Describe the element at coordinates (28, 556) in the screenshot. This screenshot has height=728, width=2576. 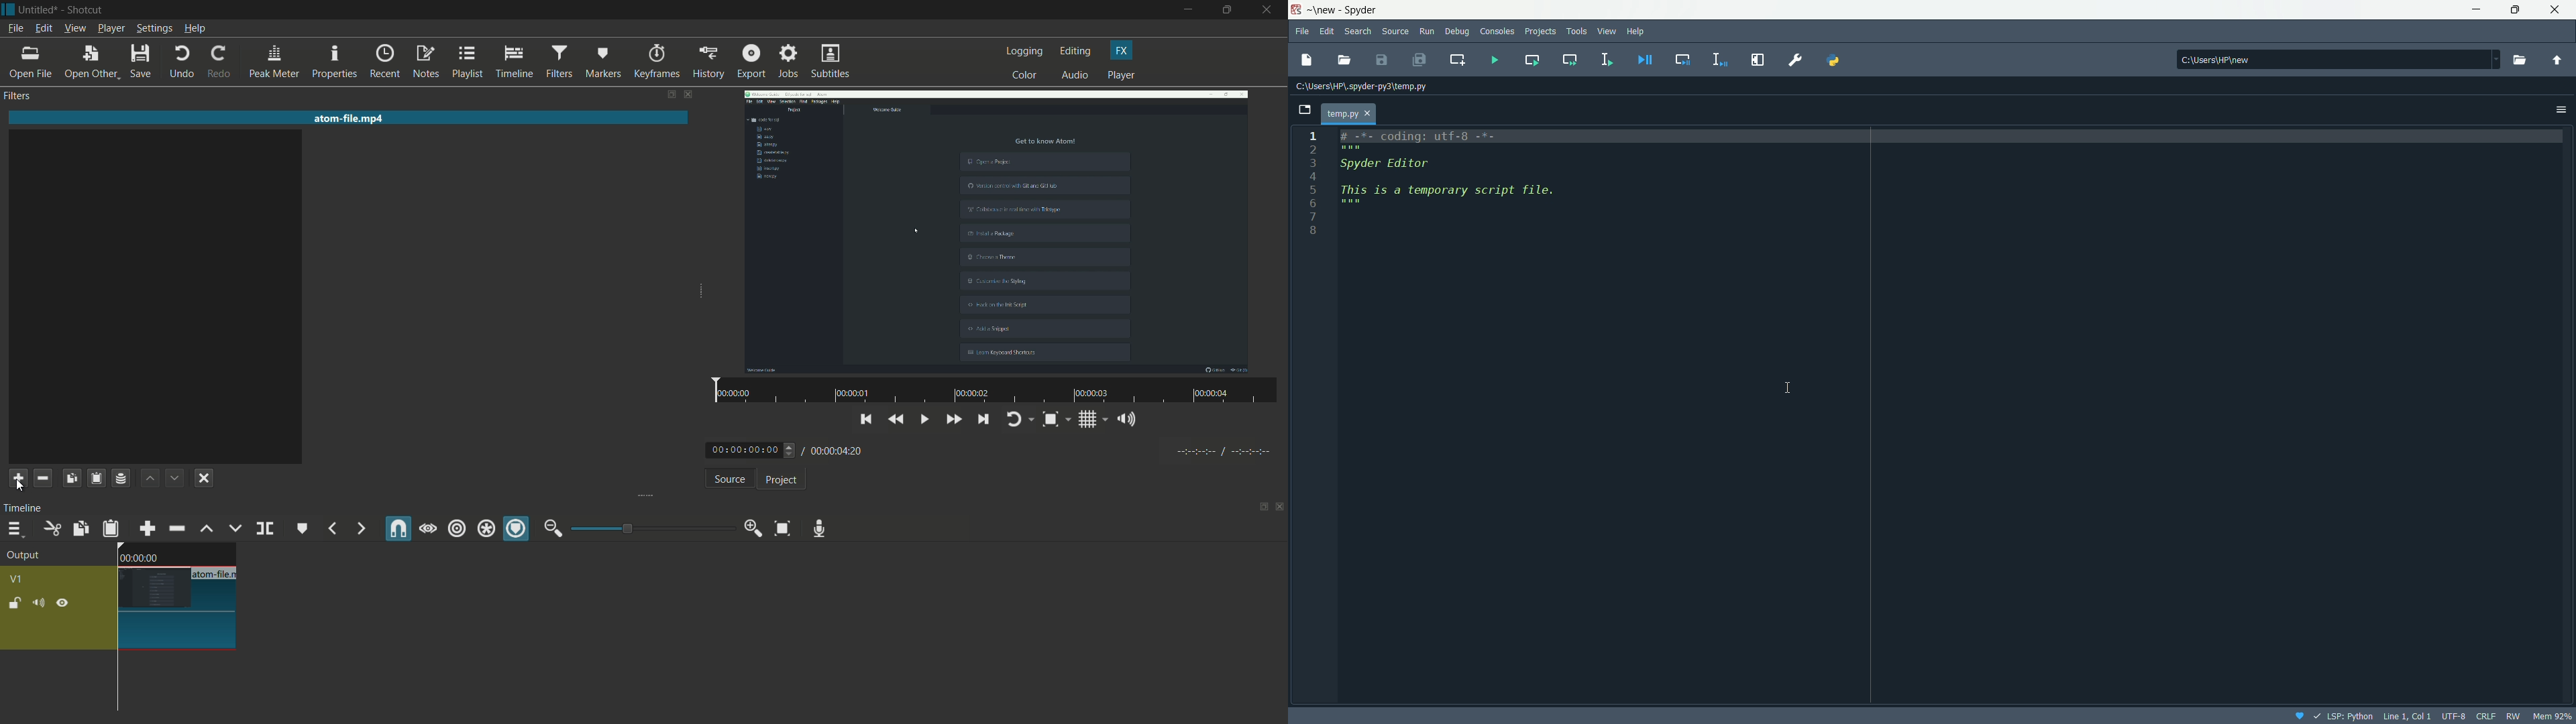
I see `output` at that location.